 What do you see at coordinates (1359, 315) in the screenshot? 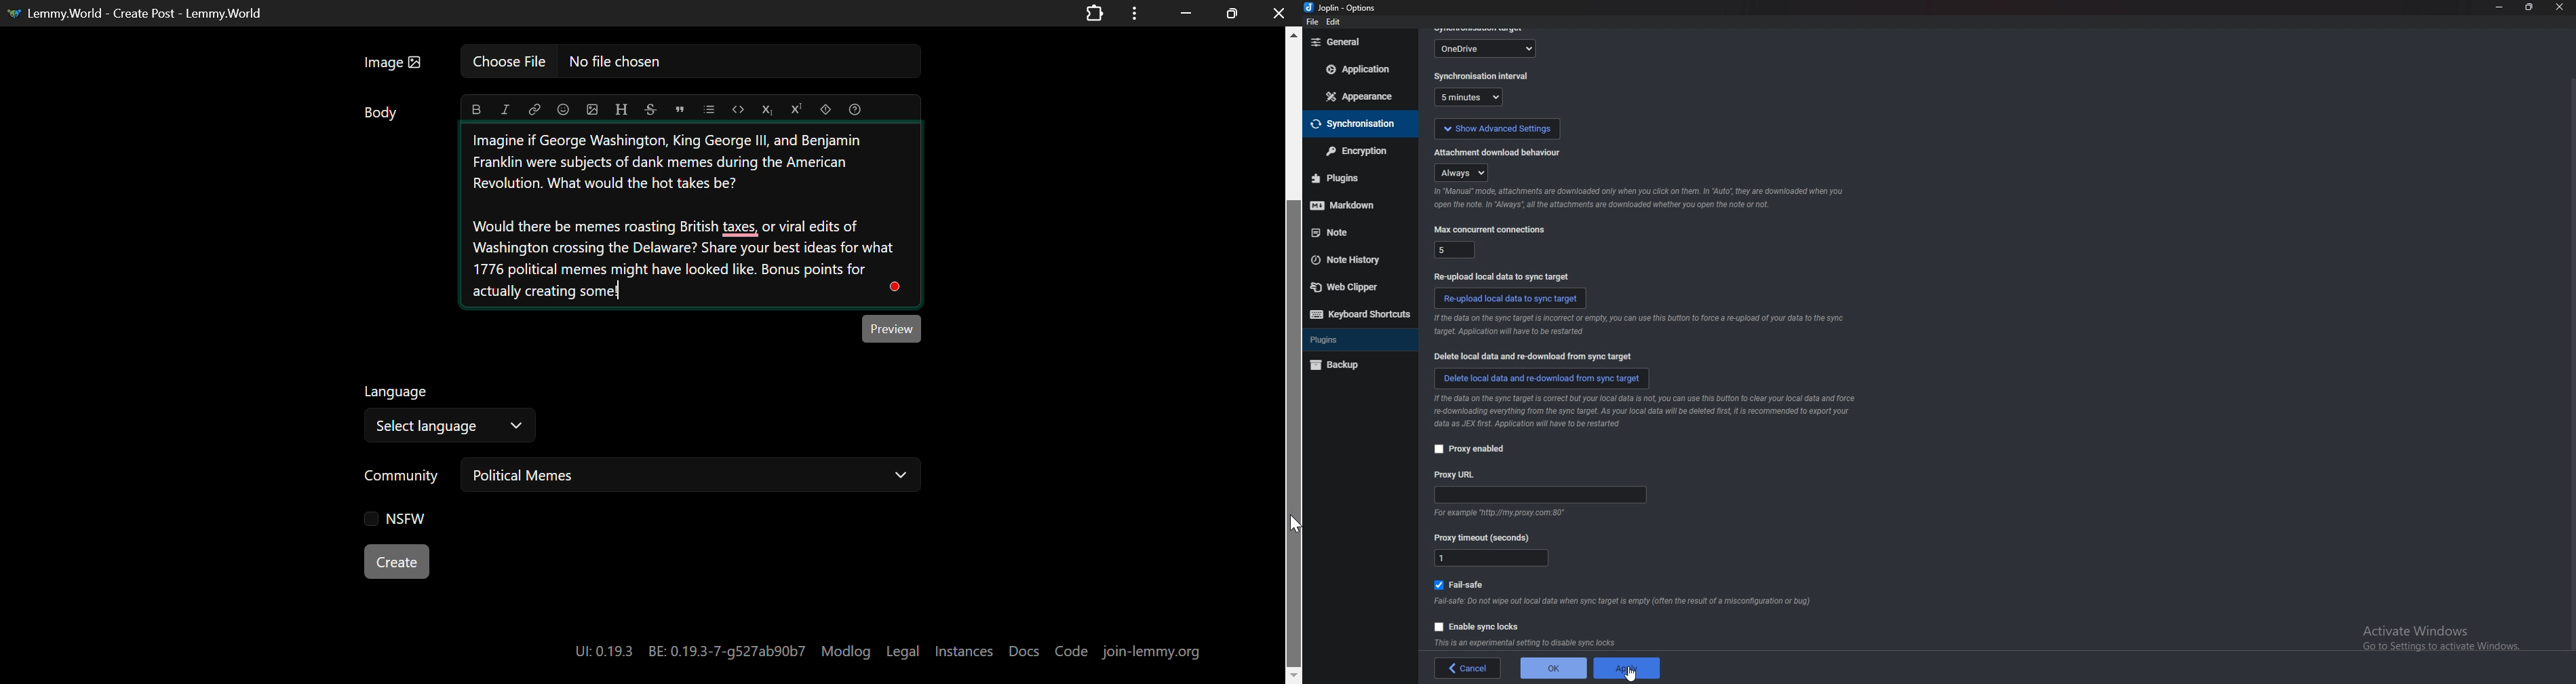
I see `keyboard shortcuts` at bounding box center [1359, 315].